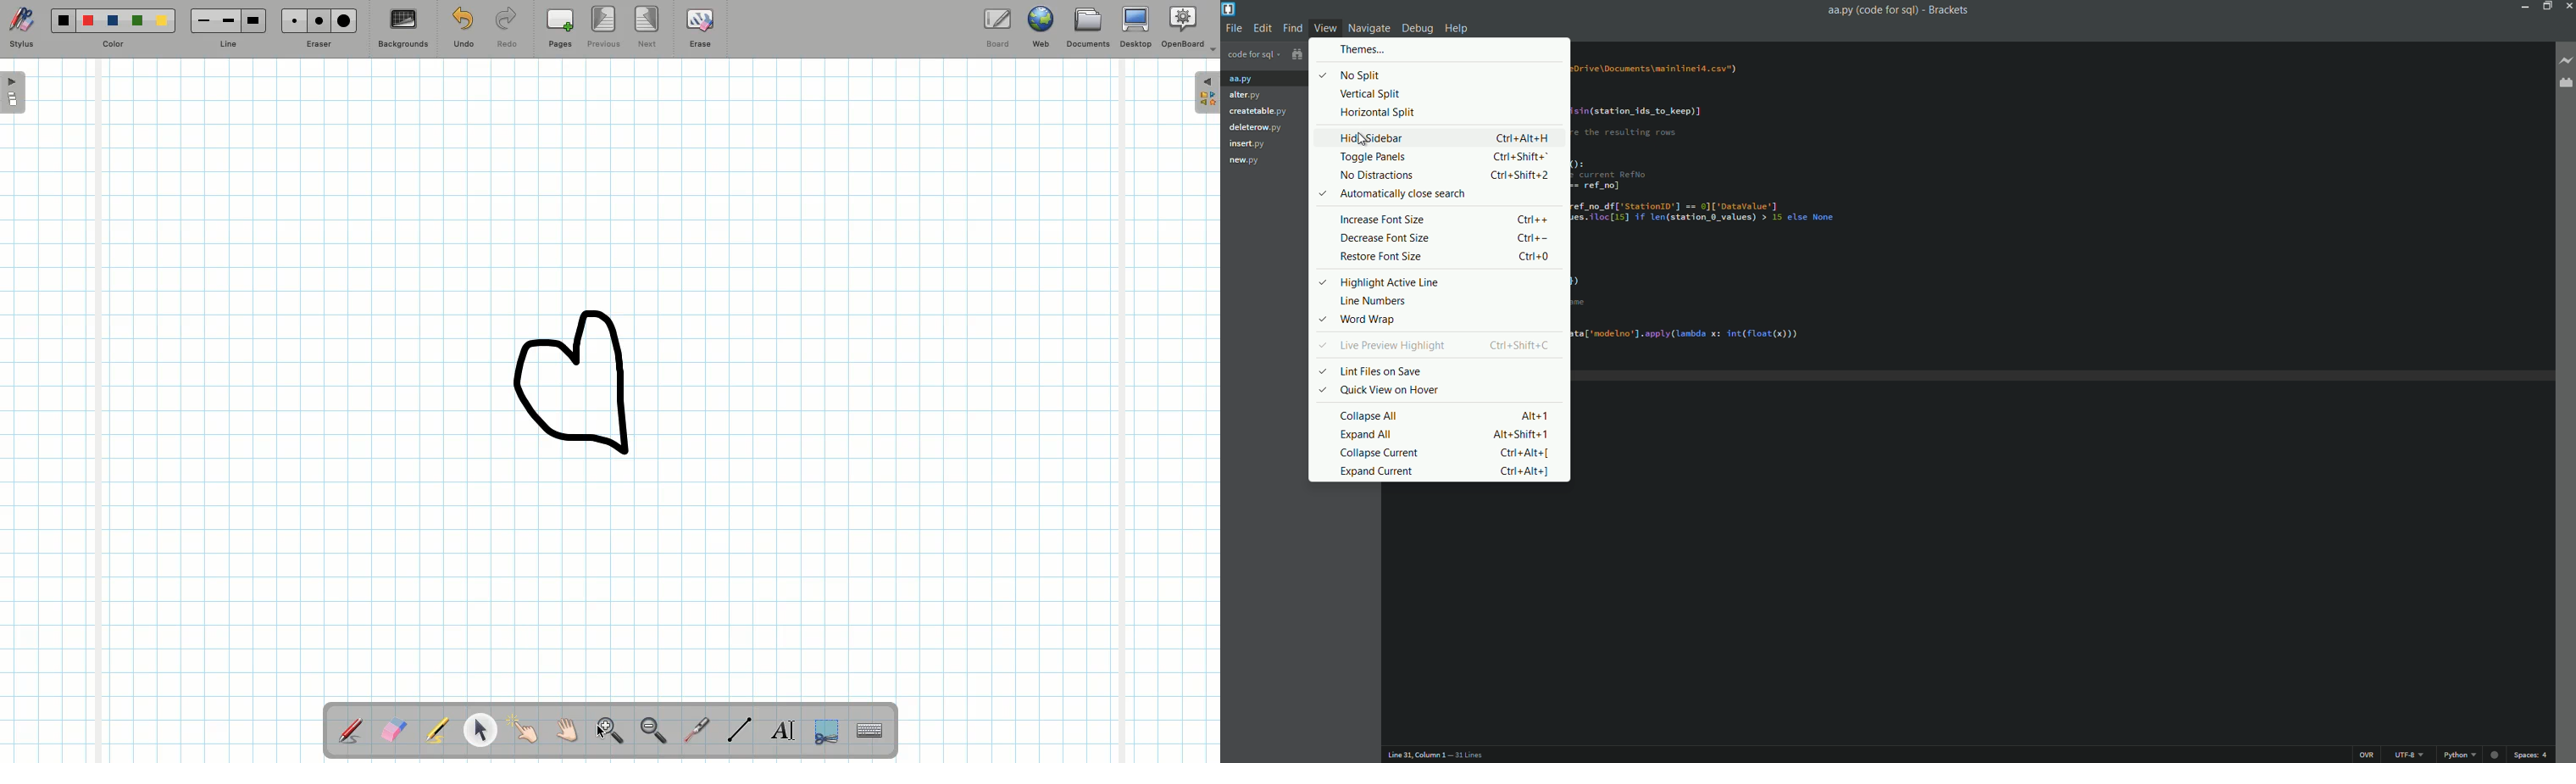 The image size is (2576, 784). What do you see at coordinates (1244, 96) in the screenshot?
I see `alter.py` at bounding box center [1244, 96].